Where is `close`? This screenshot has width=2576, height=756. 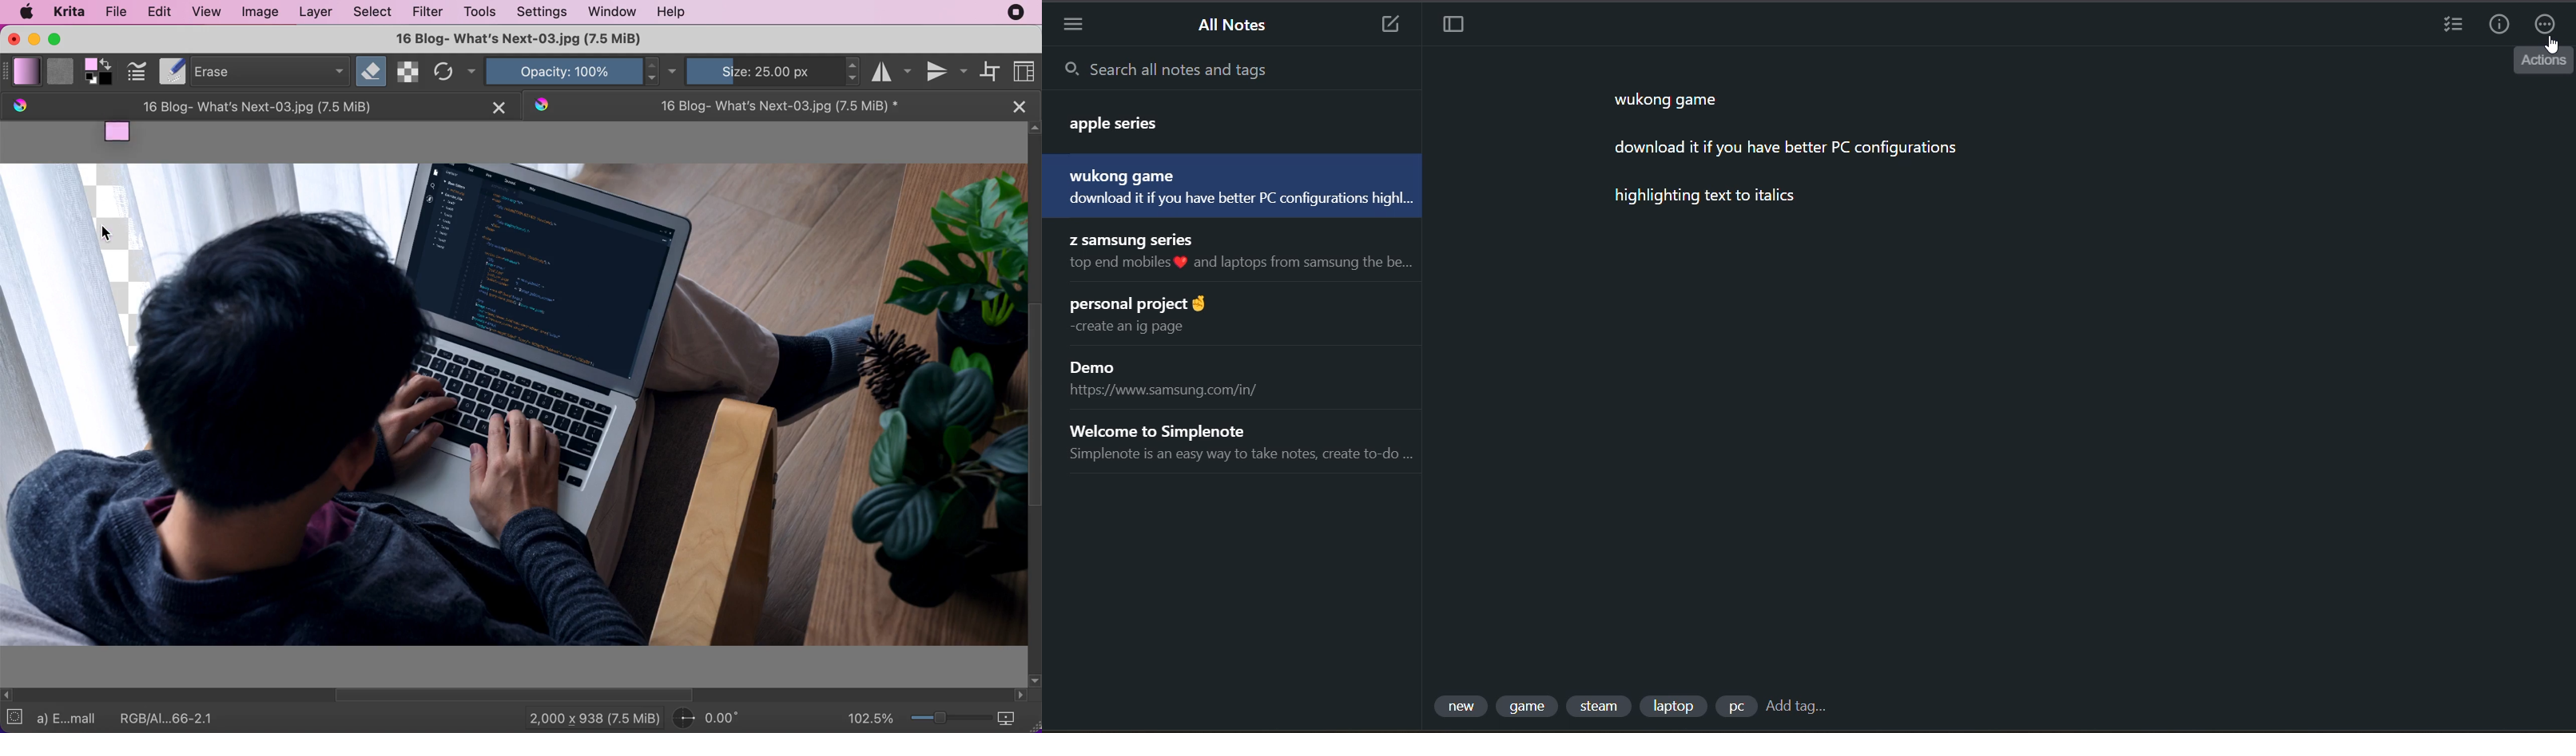
close is located at coordinates (13, 39).